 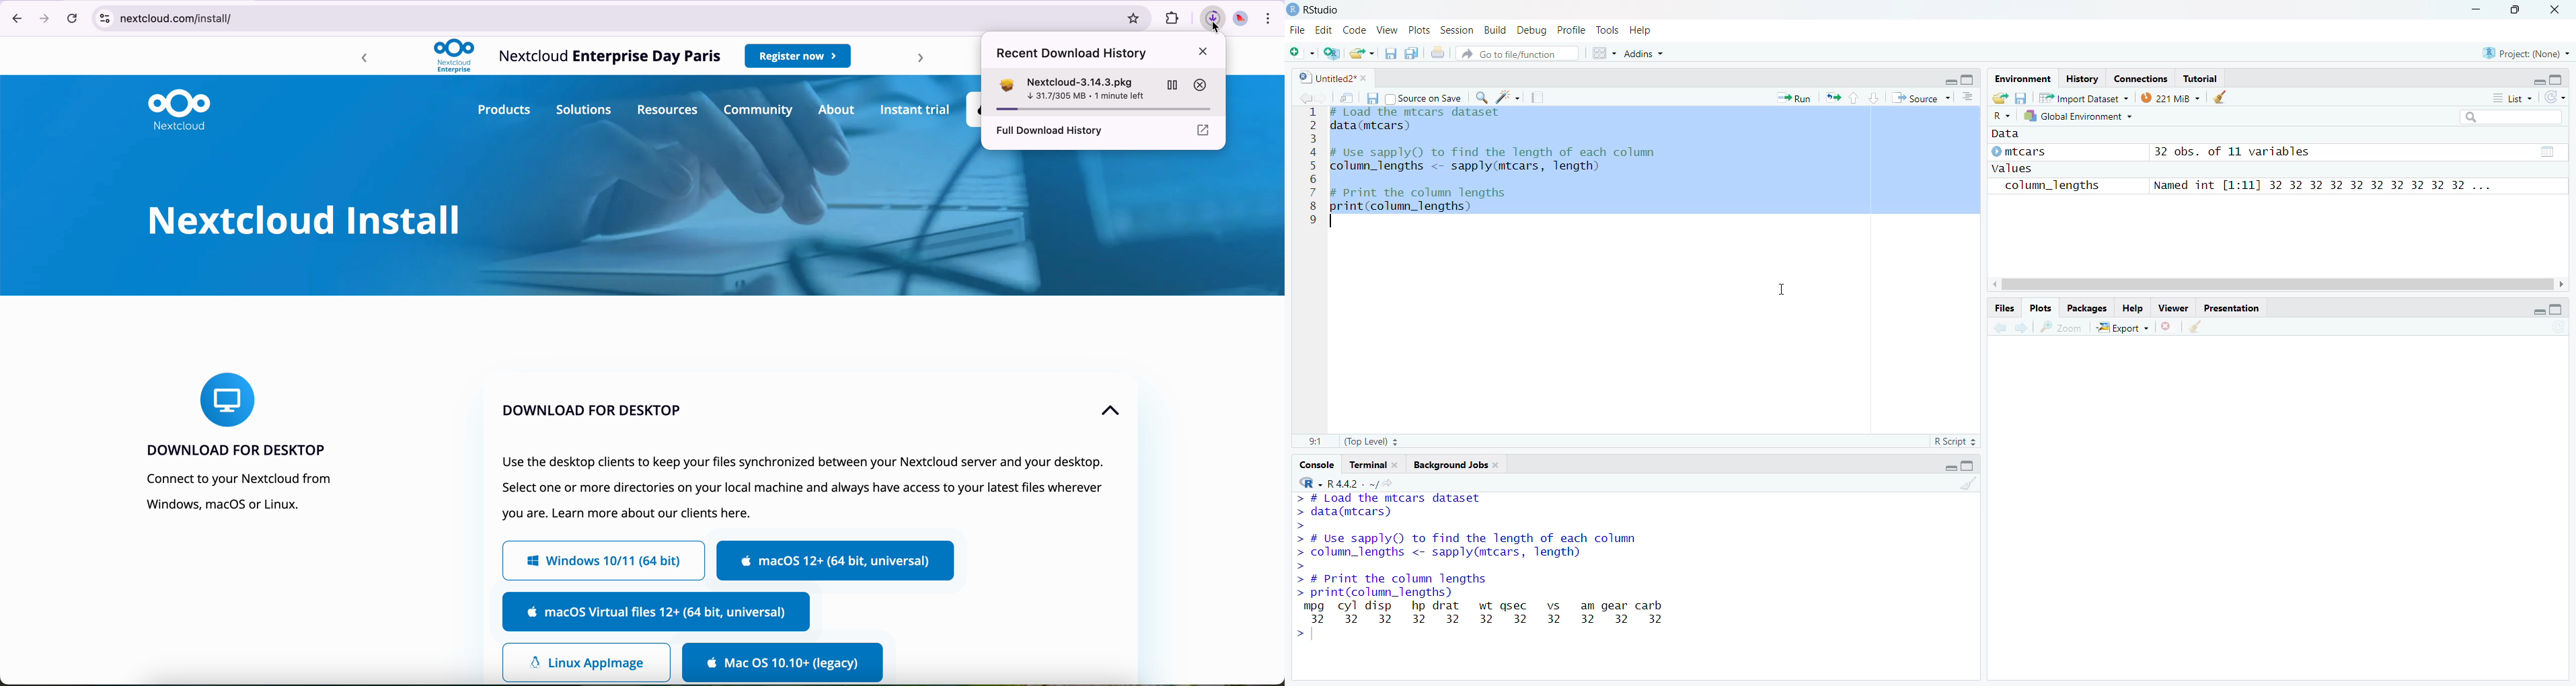 I want to click on Linux app image, so click(x=585, y=661).